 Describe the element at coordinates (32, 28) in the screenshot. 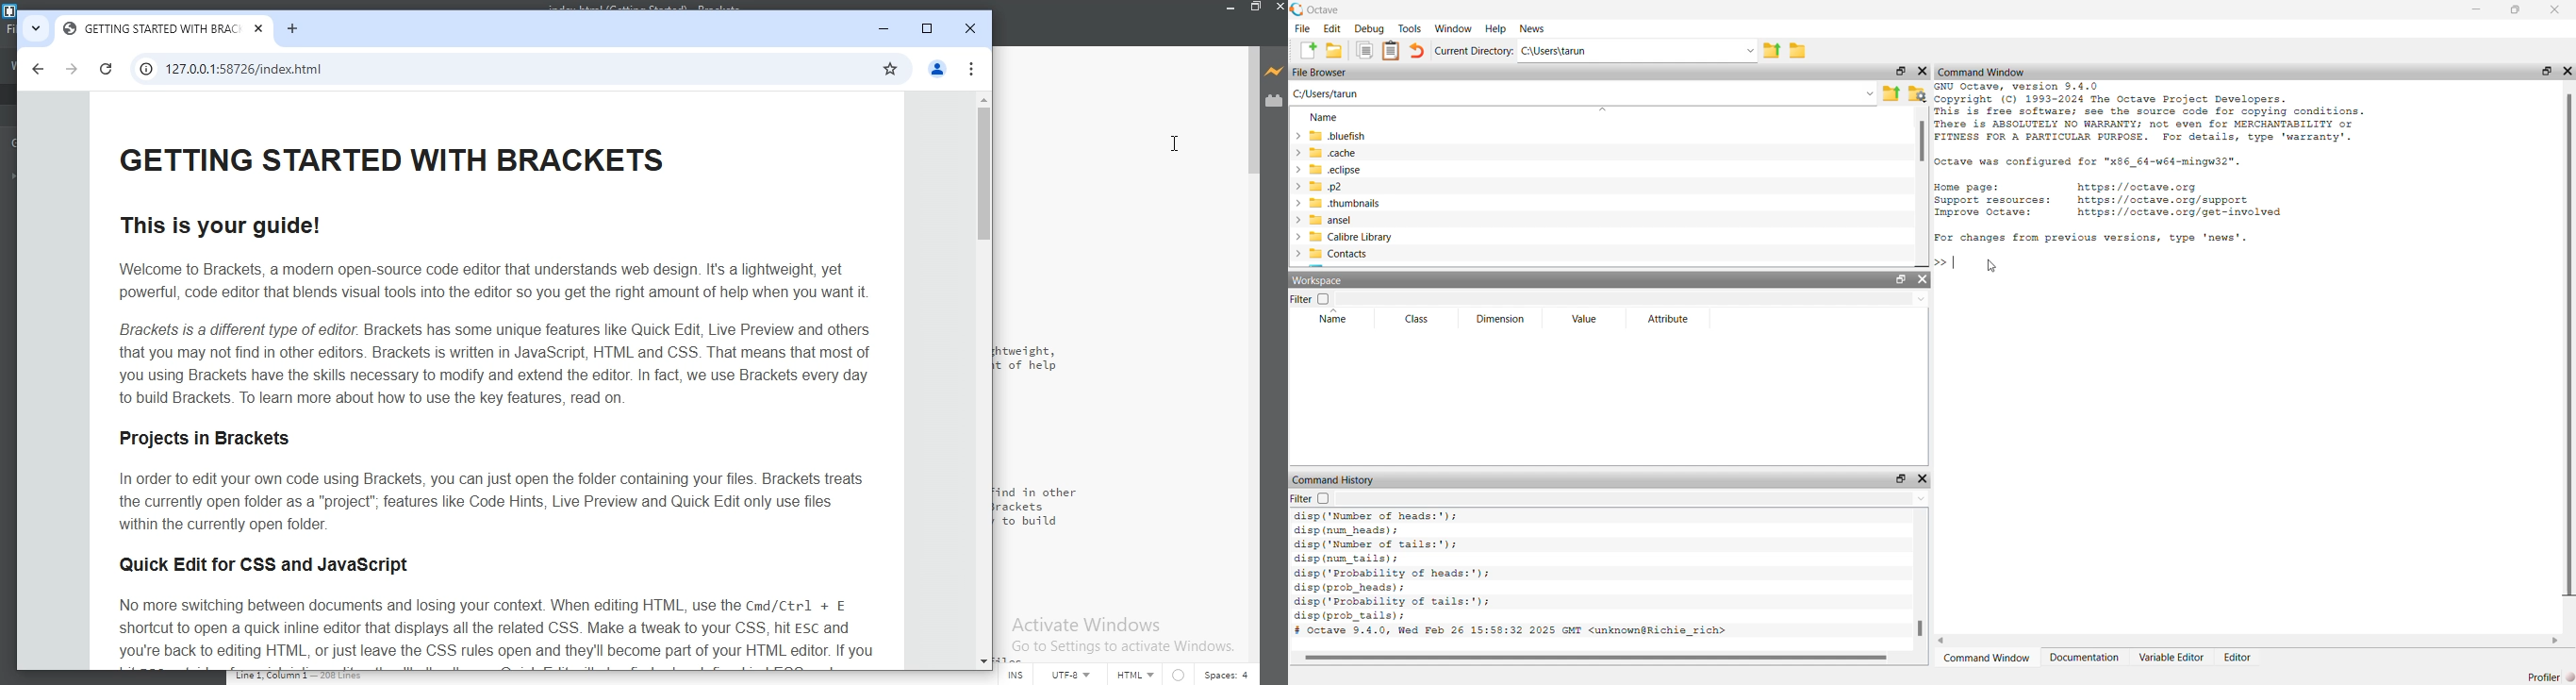

I see `tabs` at that location.